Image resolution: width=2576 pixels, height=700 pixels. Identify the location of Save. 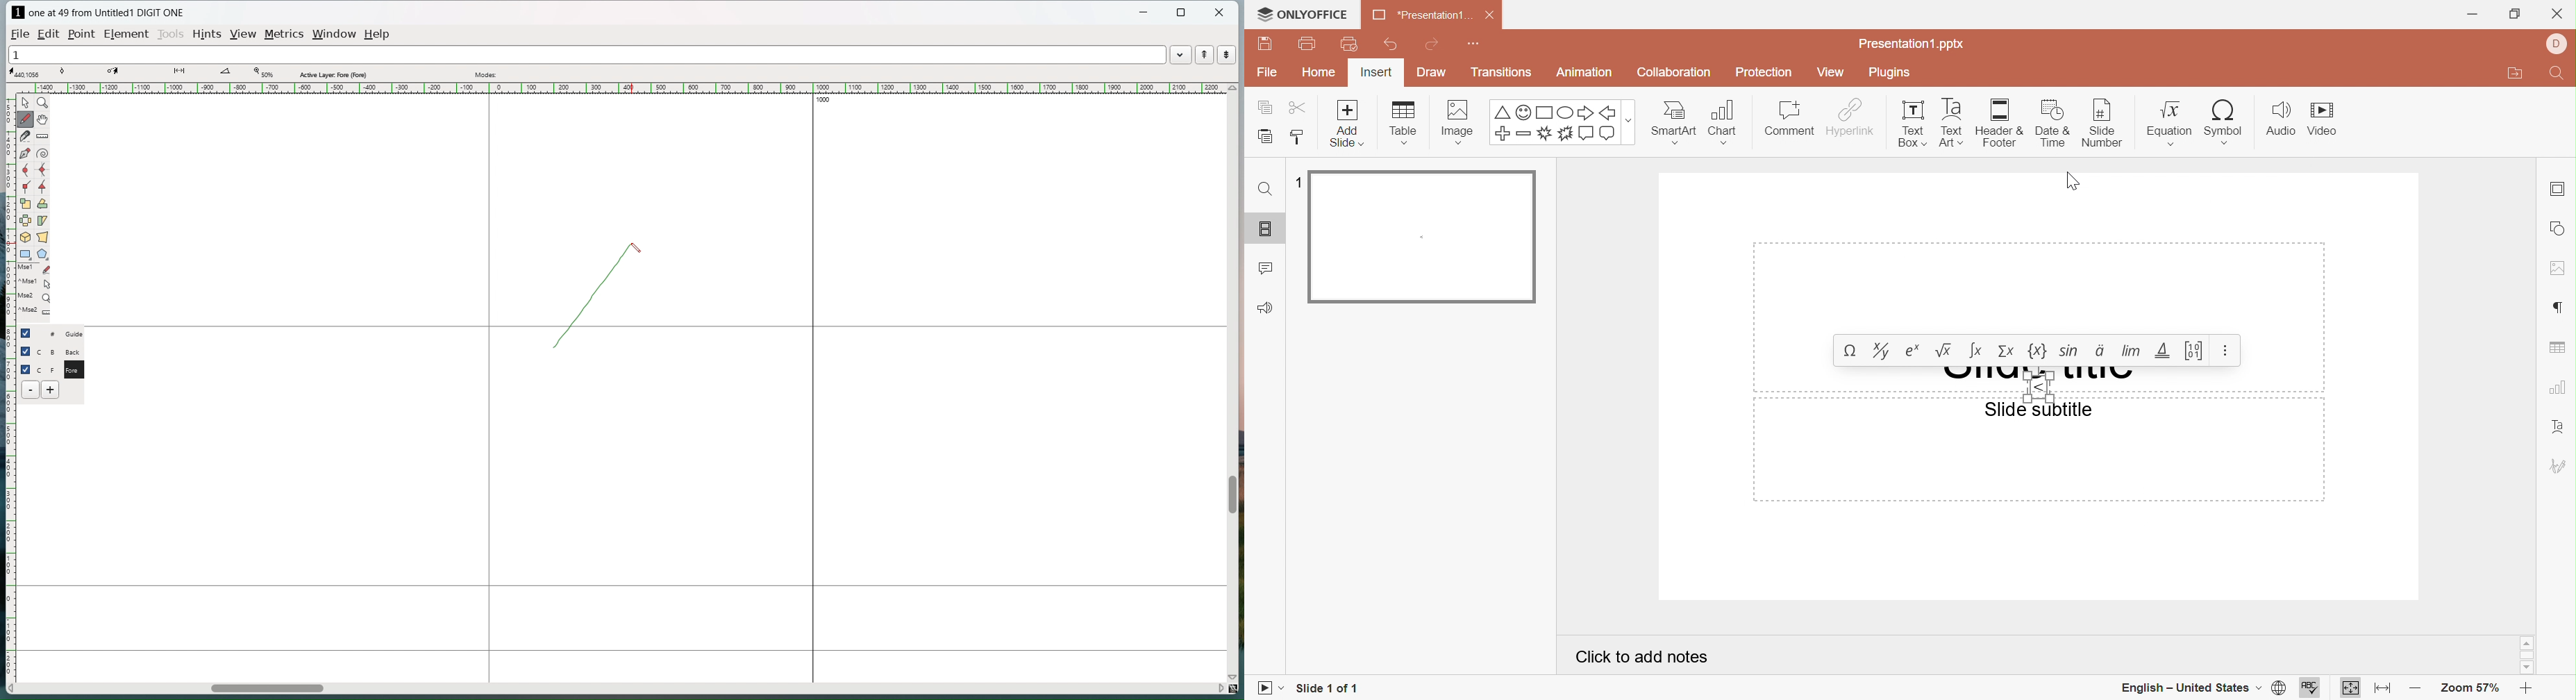
(1274, 43).